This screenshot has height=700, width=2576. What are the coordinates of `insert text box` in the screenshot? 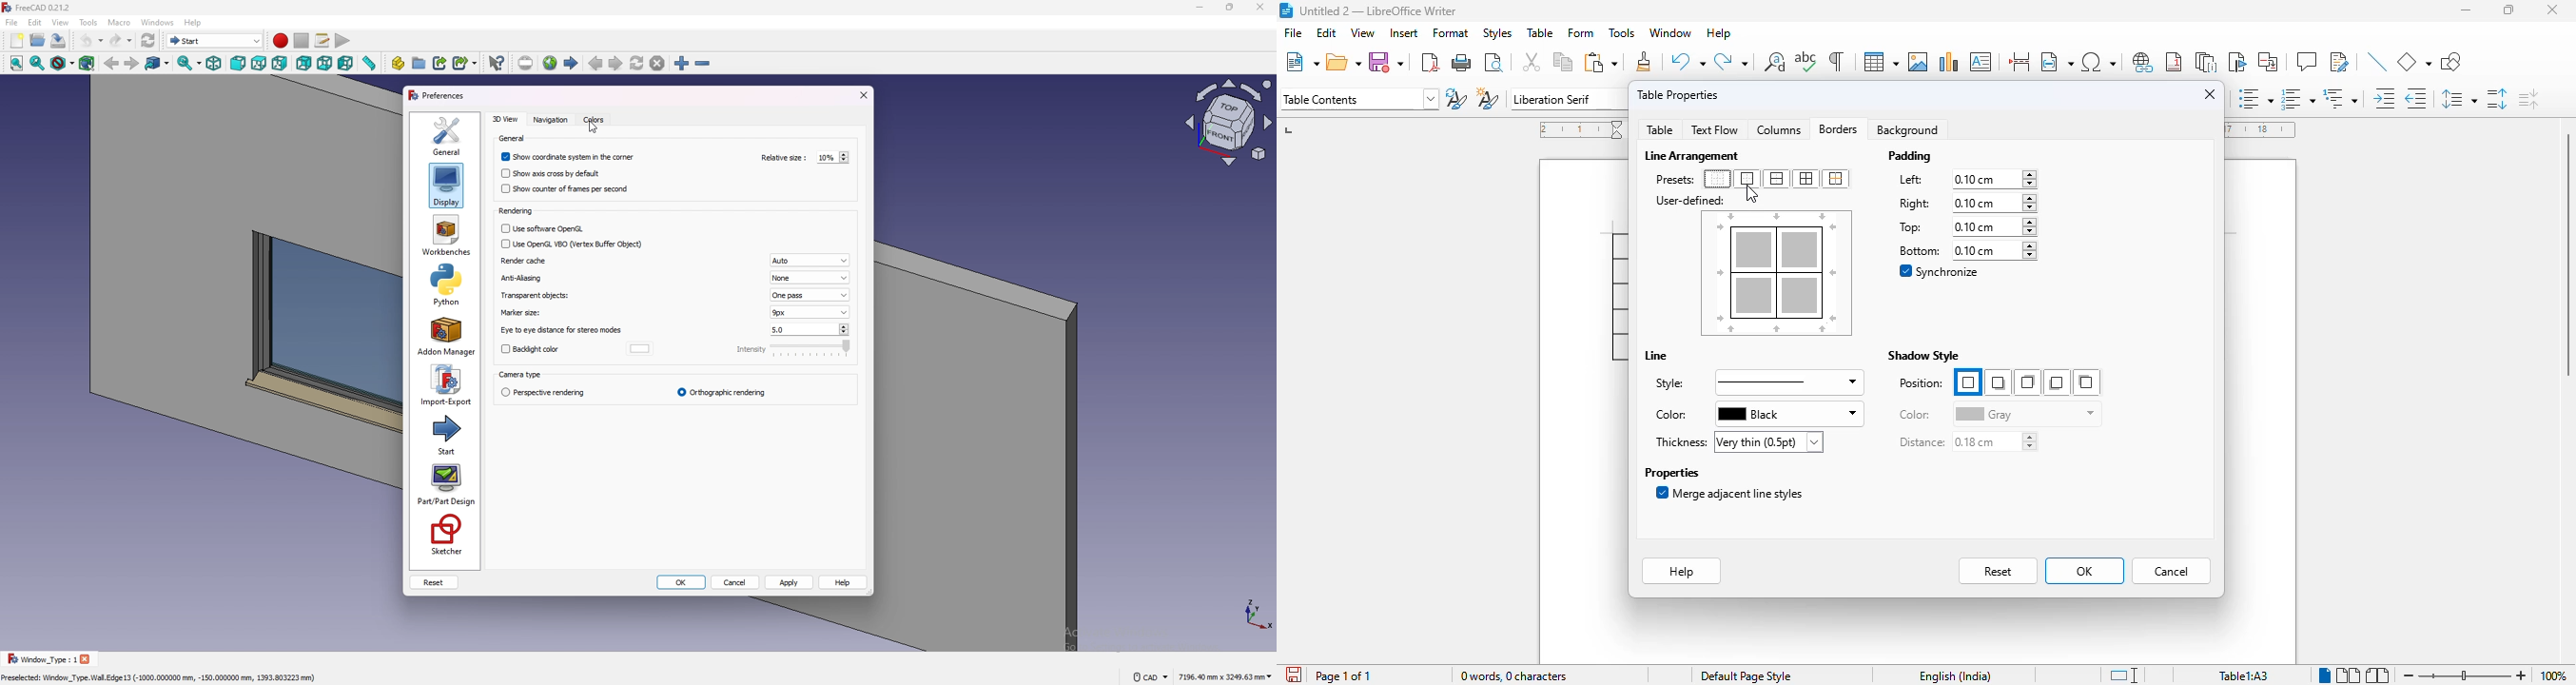 It's located at (1981, 62).